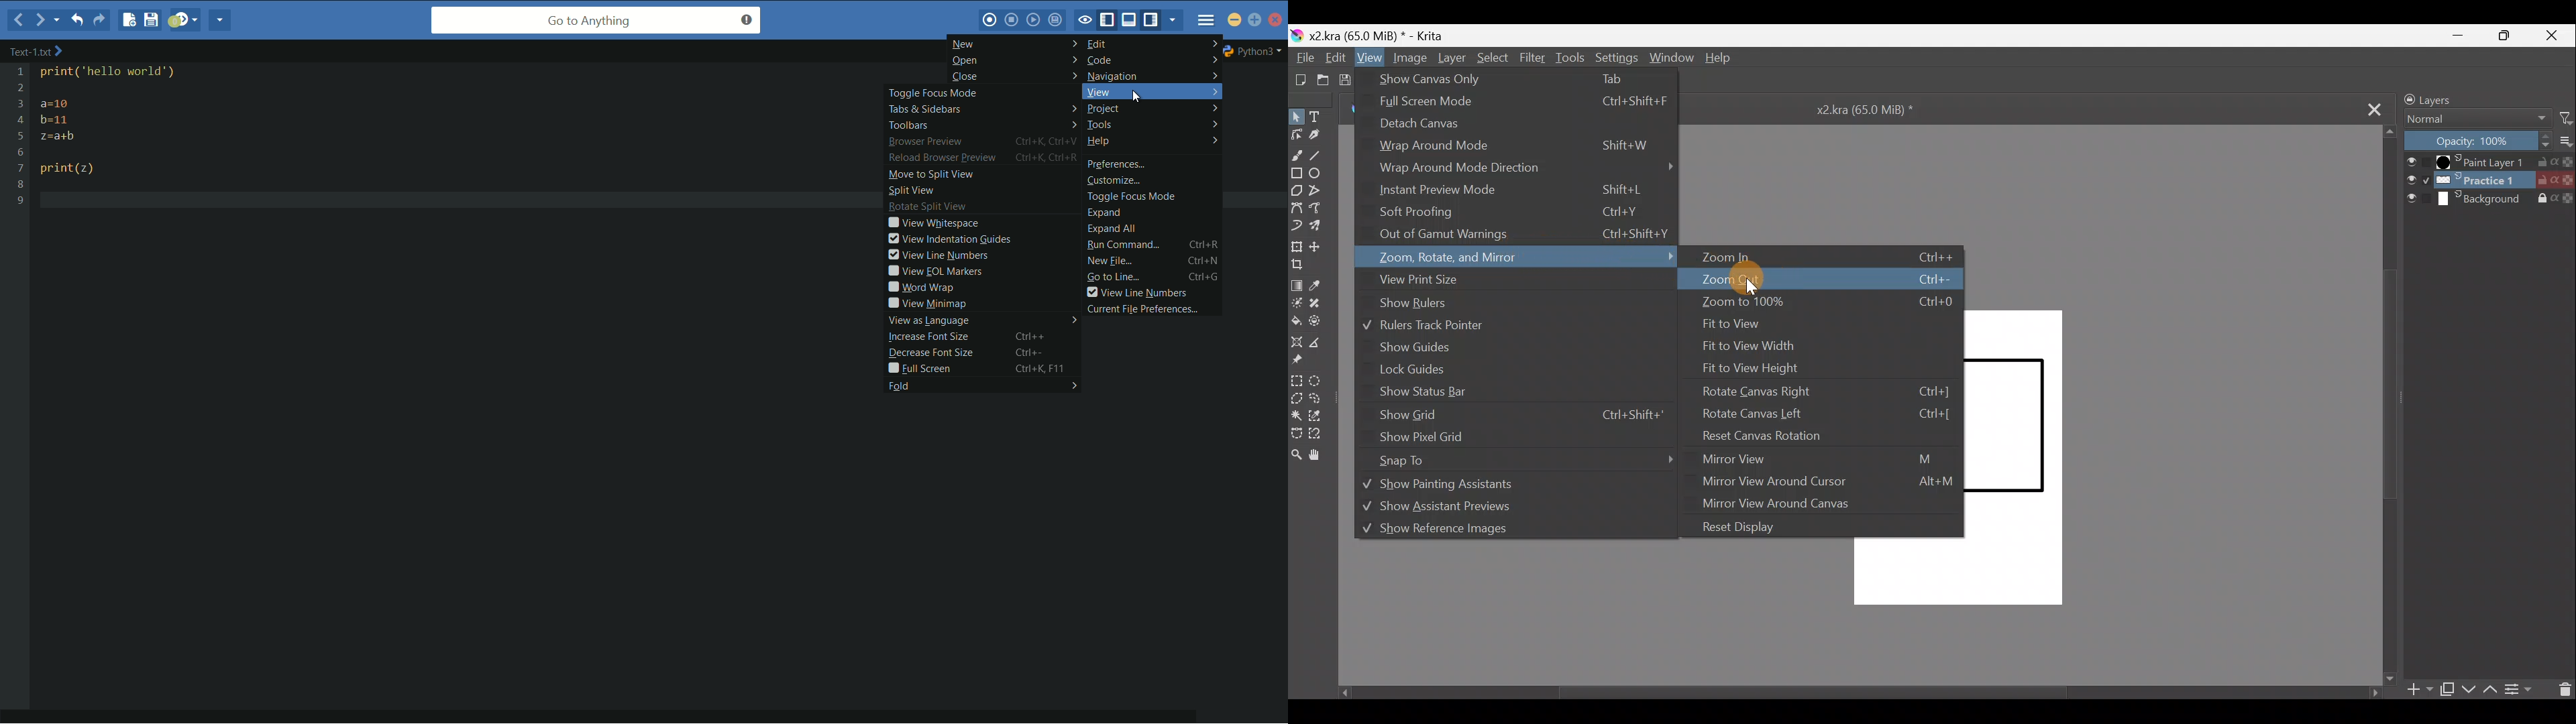 The height and width of the screenshot is (728, 2576). Describe the element at coordinates (19, 136) in the screenshot. I see `line numbers` at that location.